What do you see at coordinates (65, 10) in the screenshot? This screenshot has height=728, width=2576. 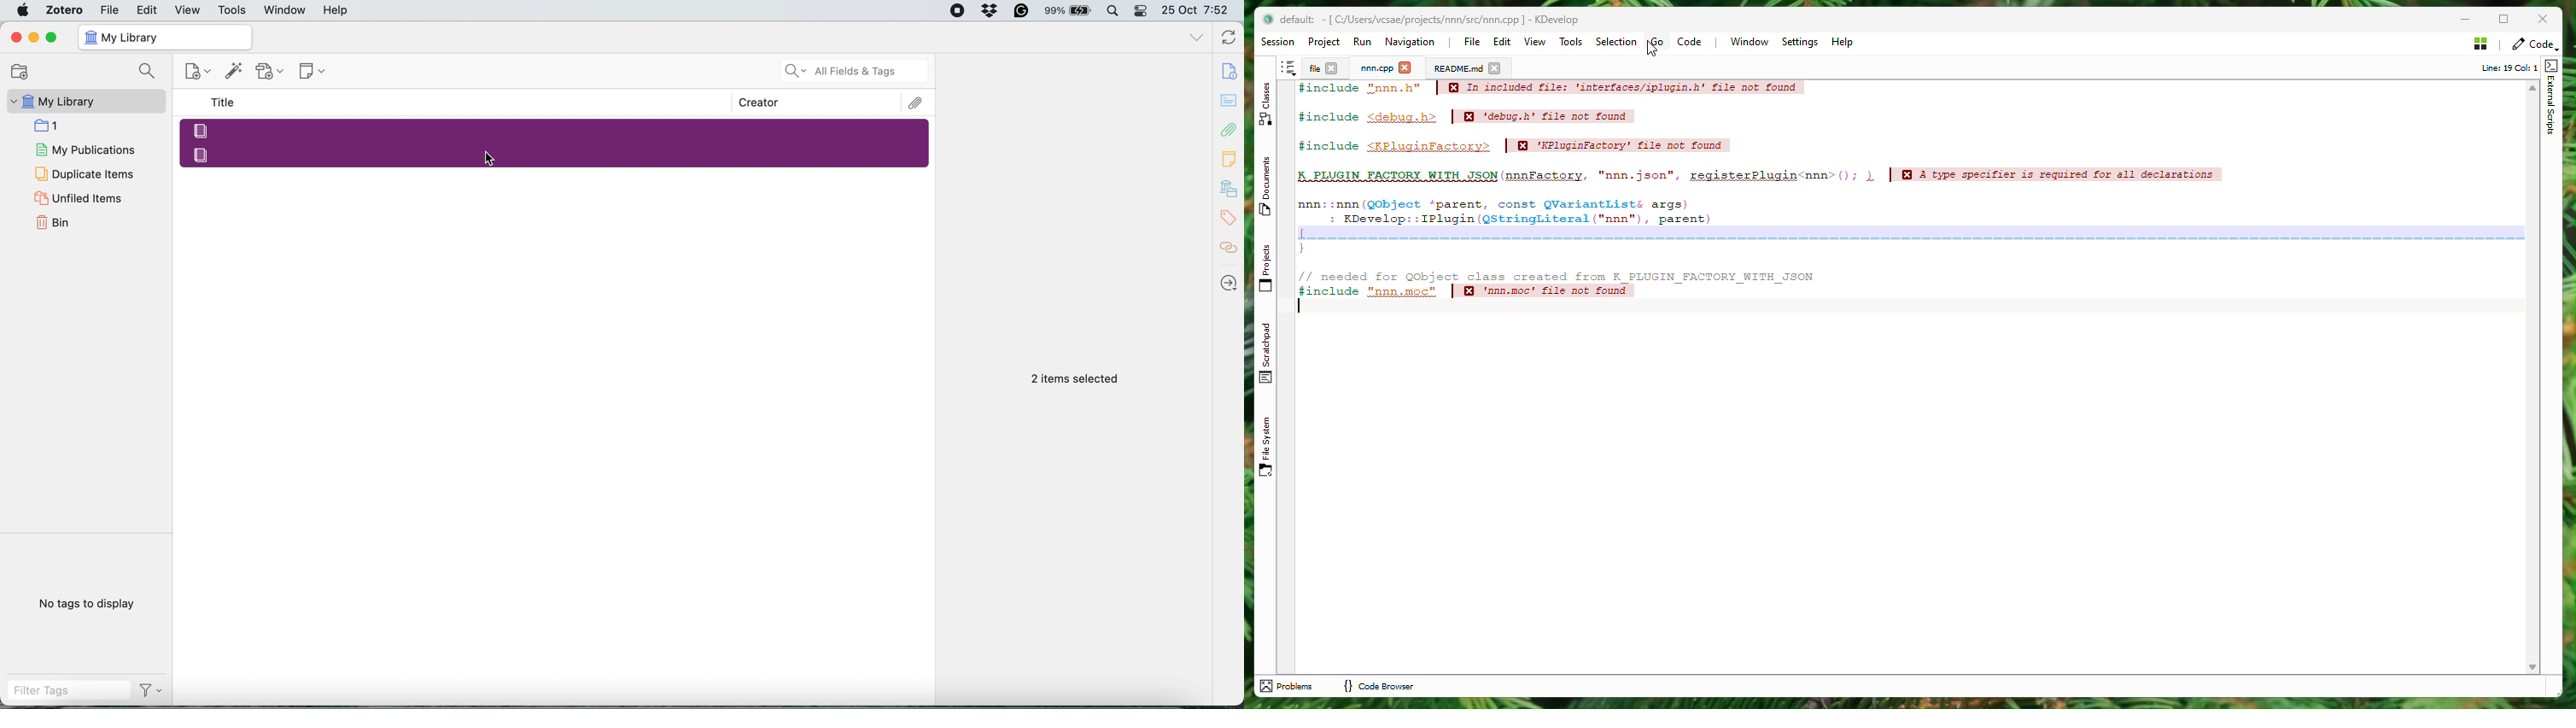 I see `Zotero` at bounding box center [65, 10].